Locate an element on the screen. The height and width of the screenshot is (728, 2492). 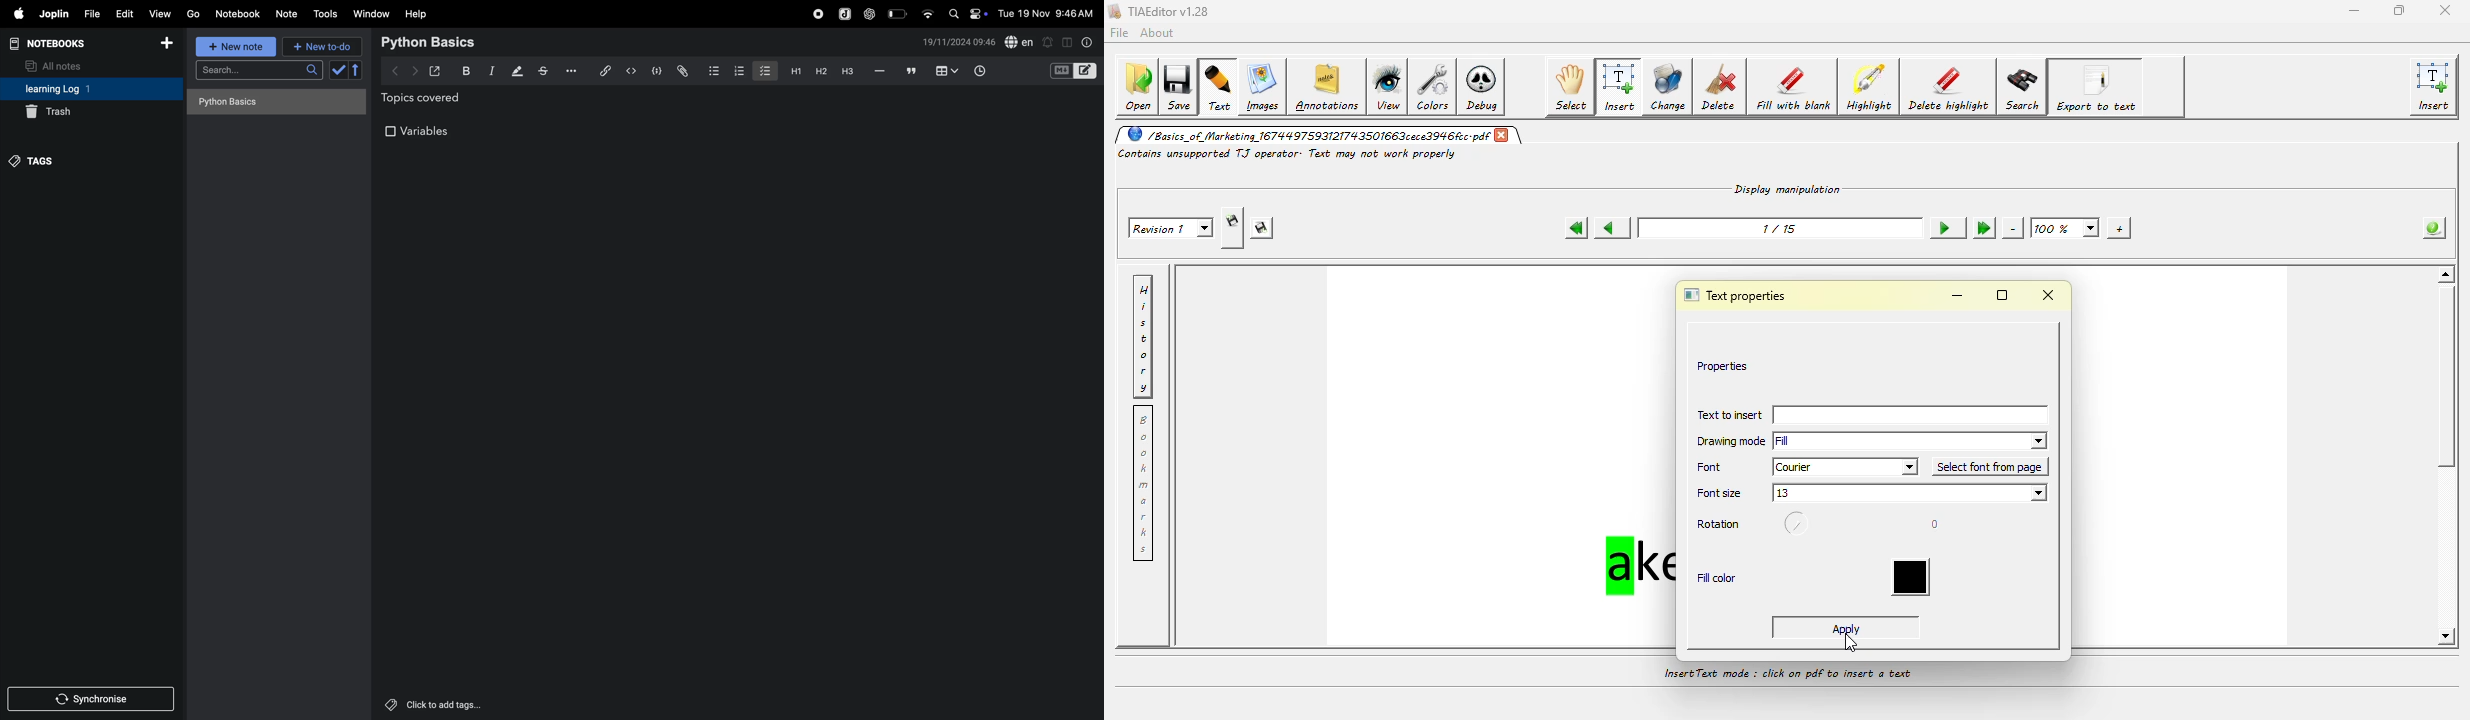
colors is located at coordinates (1436, 88).